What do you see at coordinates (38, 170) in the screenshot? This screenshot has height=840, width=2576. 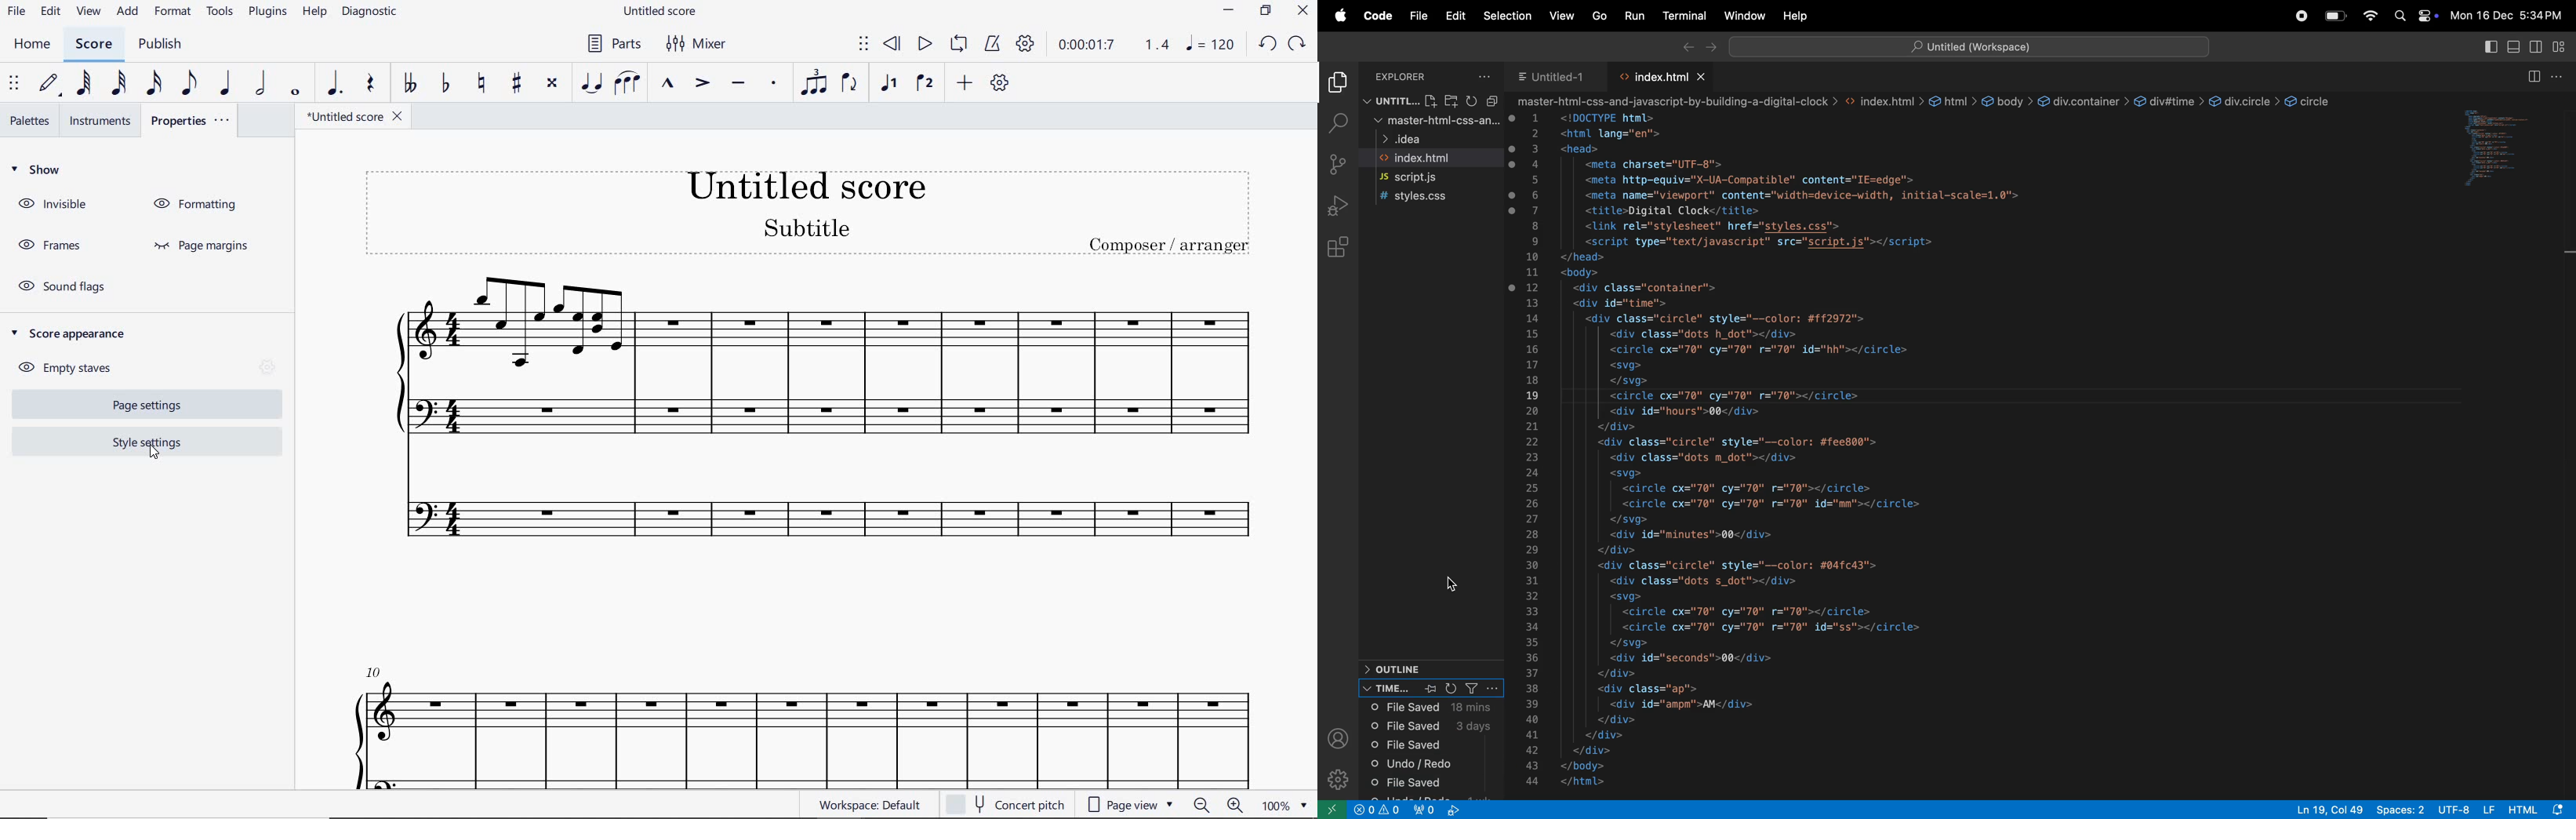 I see `SHOW` at bounding box center [38, 170].